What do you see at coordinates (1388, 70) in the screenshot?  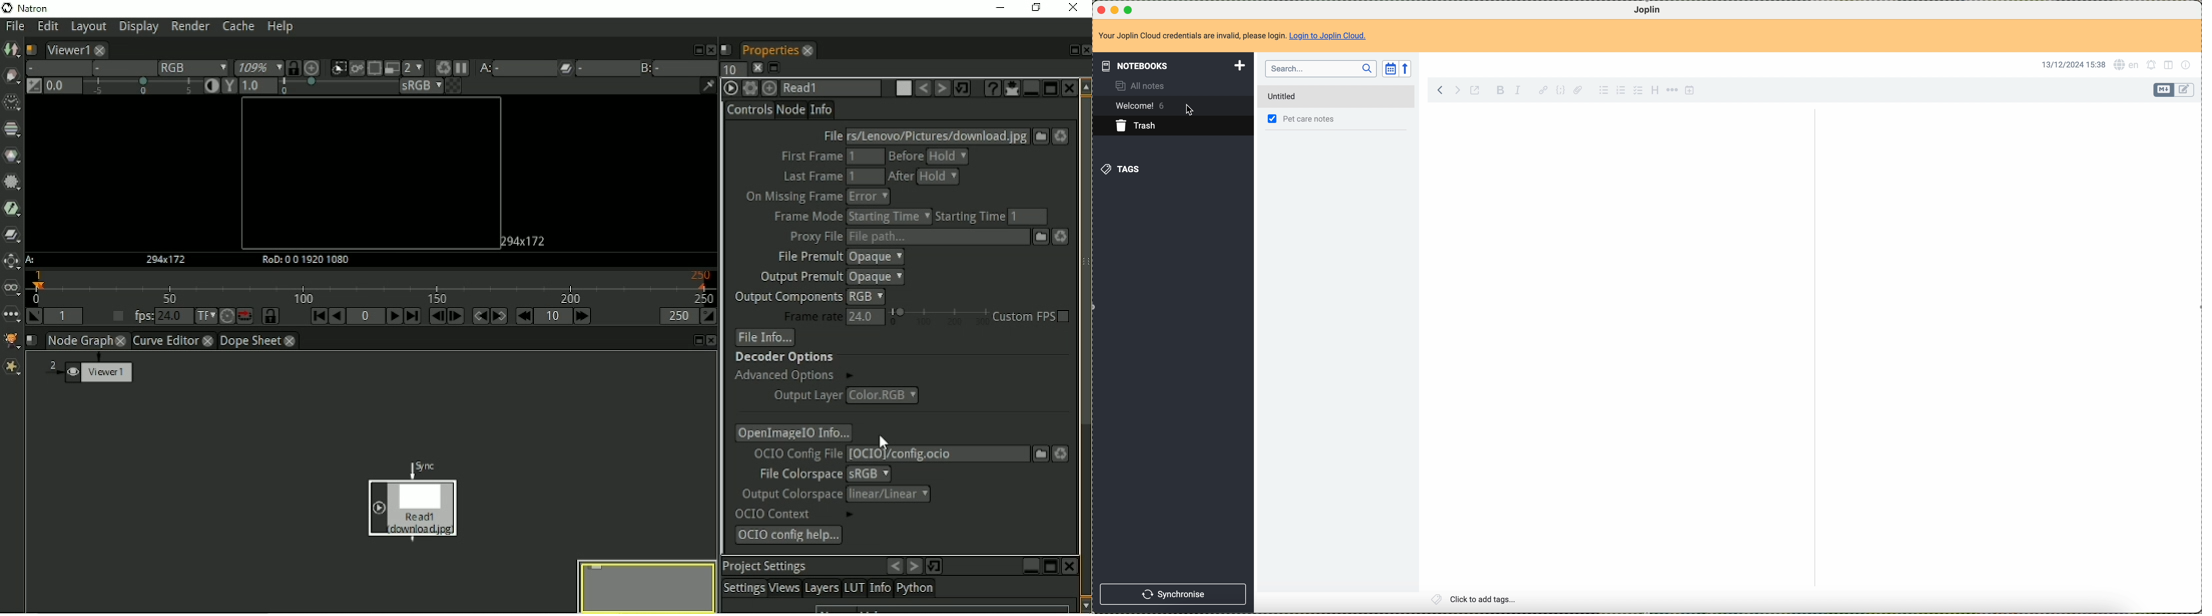 I see `toggle sort order field` at bounding box center [1388, 70].